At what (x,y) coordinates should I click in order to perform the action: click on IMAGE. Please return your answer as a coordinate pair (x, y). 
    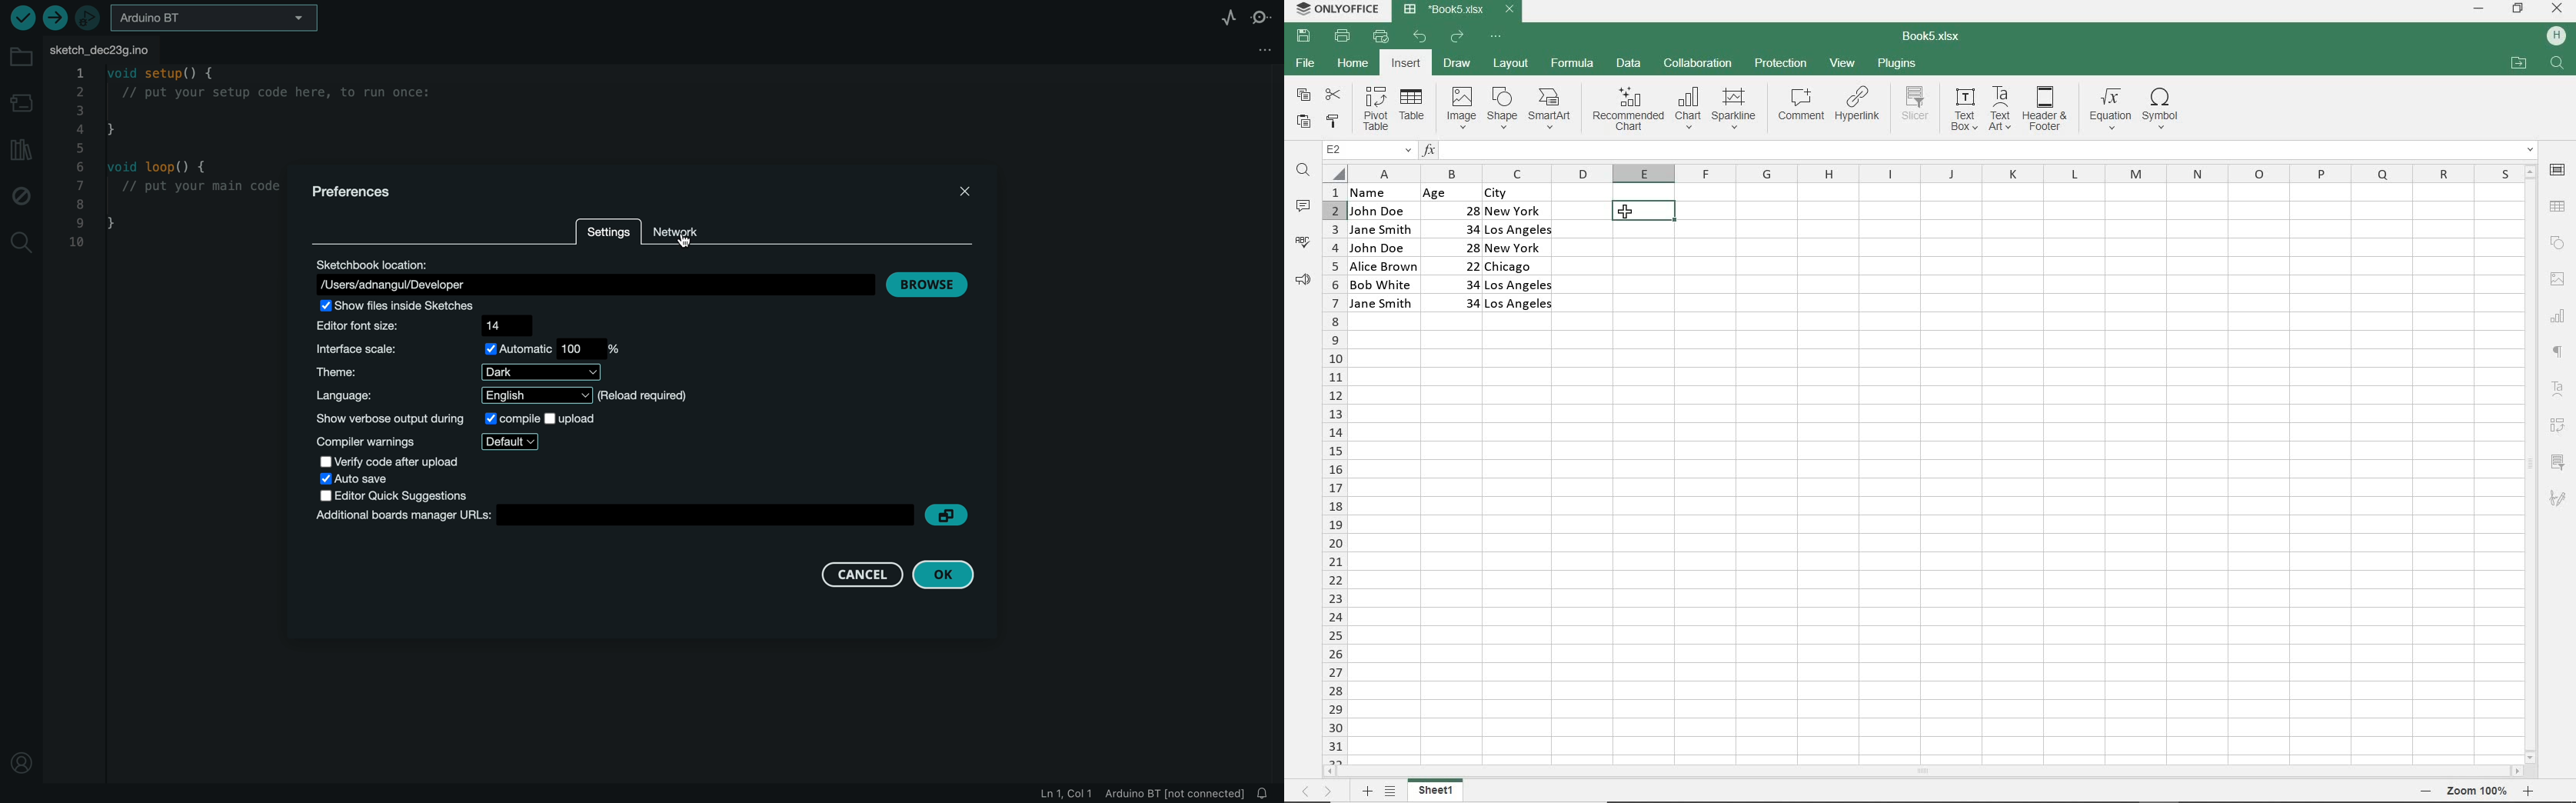
    Looking at the image, I should click on (1459, 108).